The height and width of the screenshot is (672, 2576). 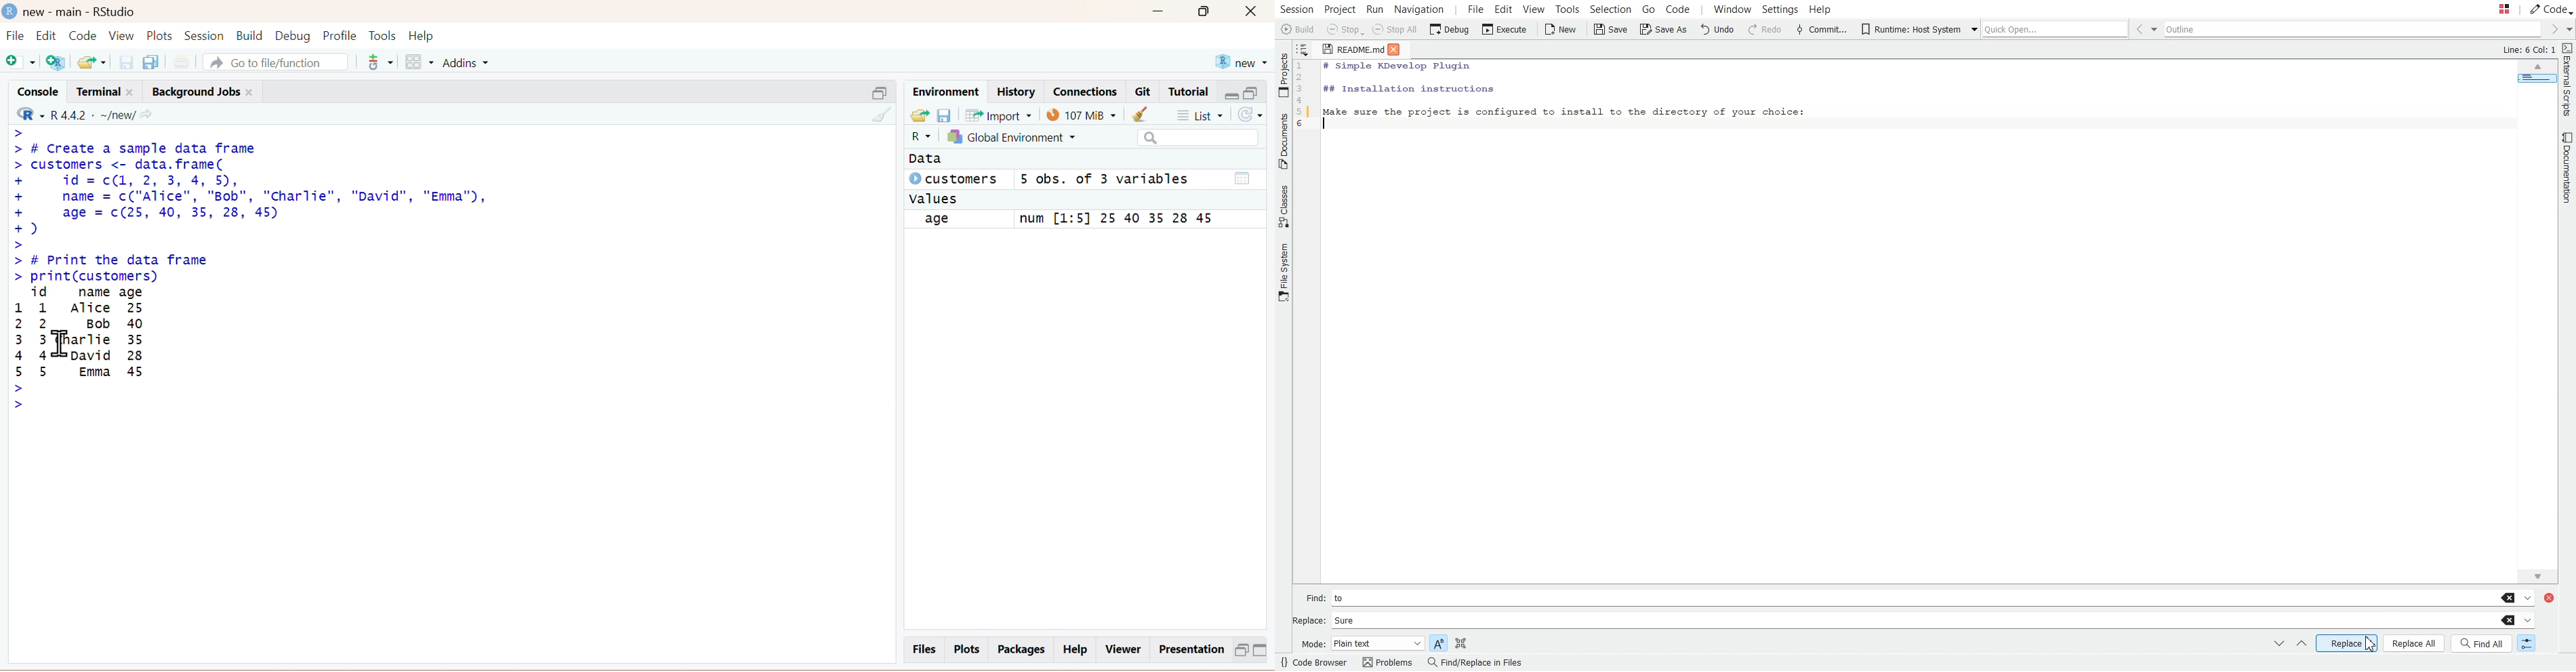 What do you see at coordinates (2301, 645) in the screenshot?
I see `Switch To Previous` at bounding box center [2301, 645].